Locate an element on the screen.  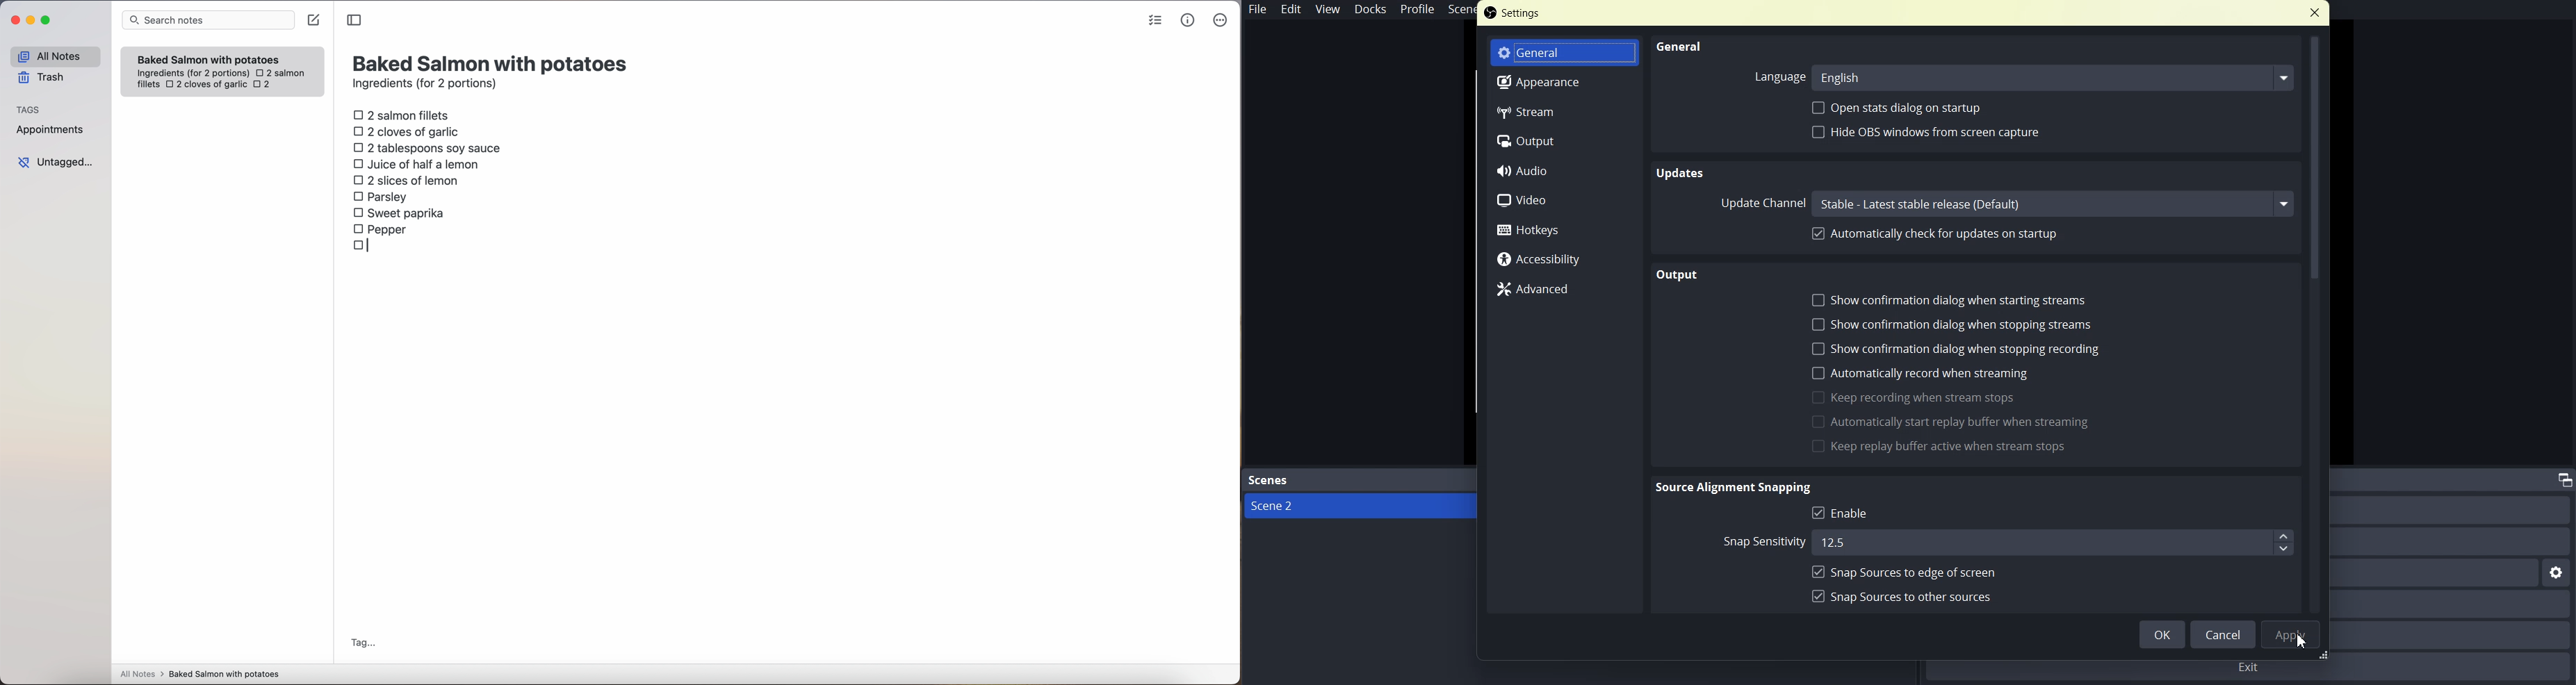
General is located at coordinates (1681, 46).